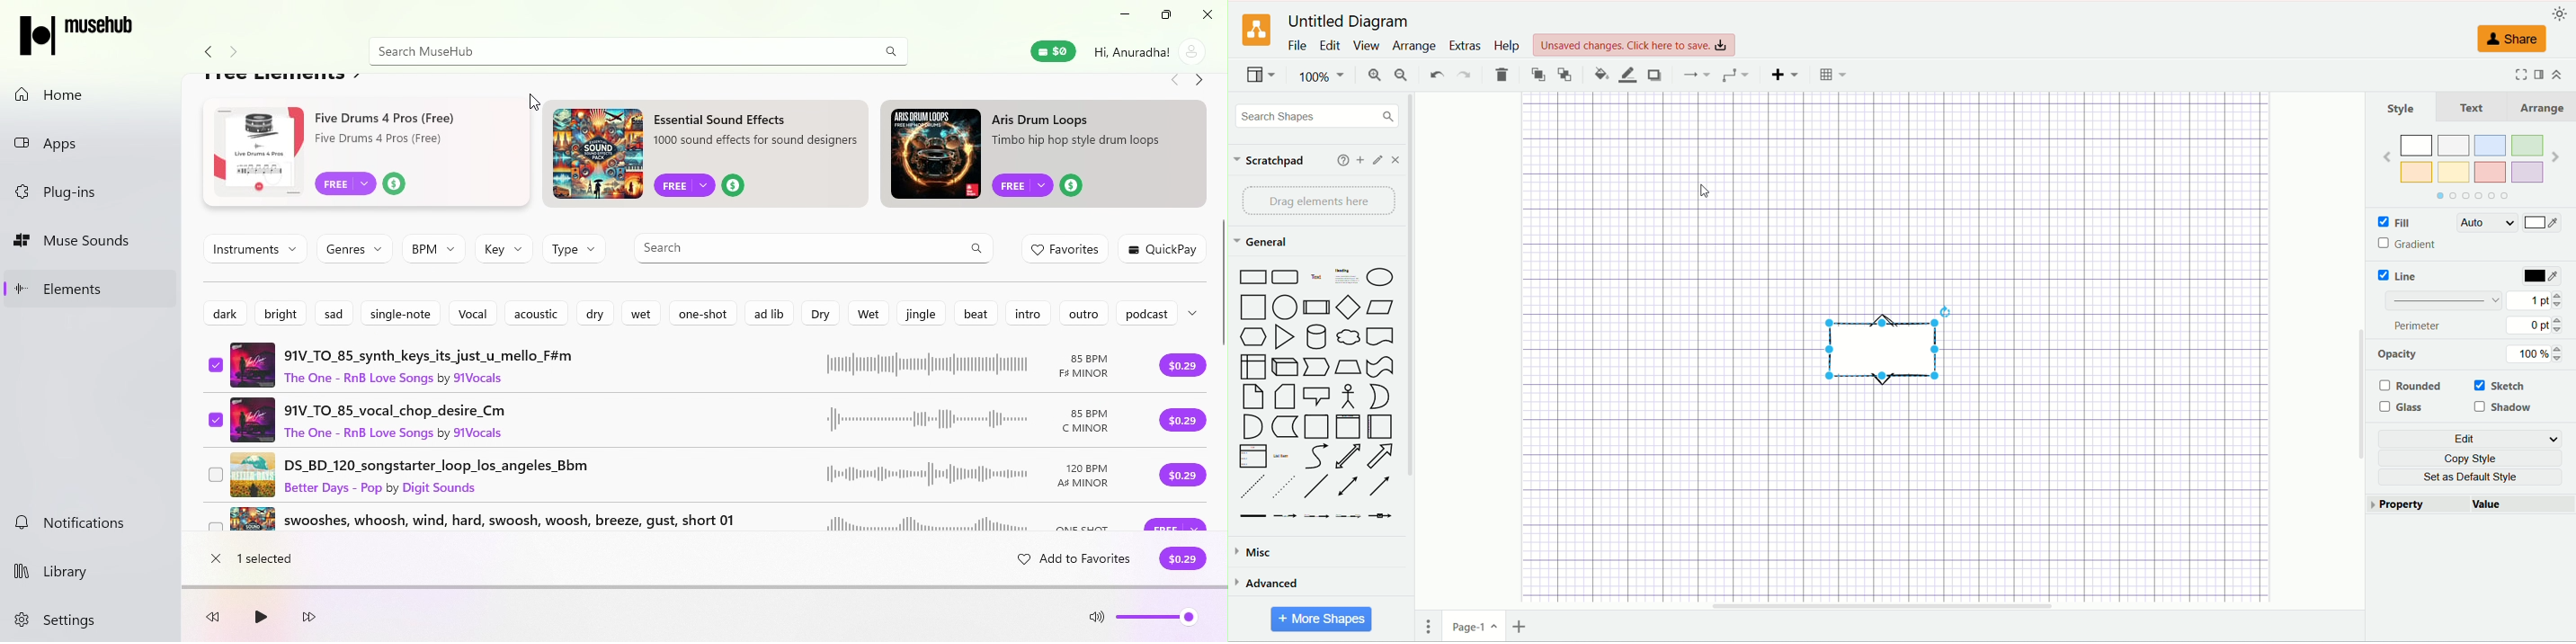  What do you see at coordinates (1048, 155) in the screenshot?
I see `ad` at bounding box center [1048, 155].